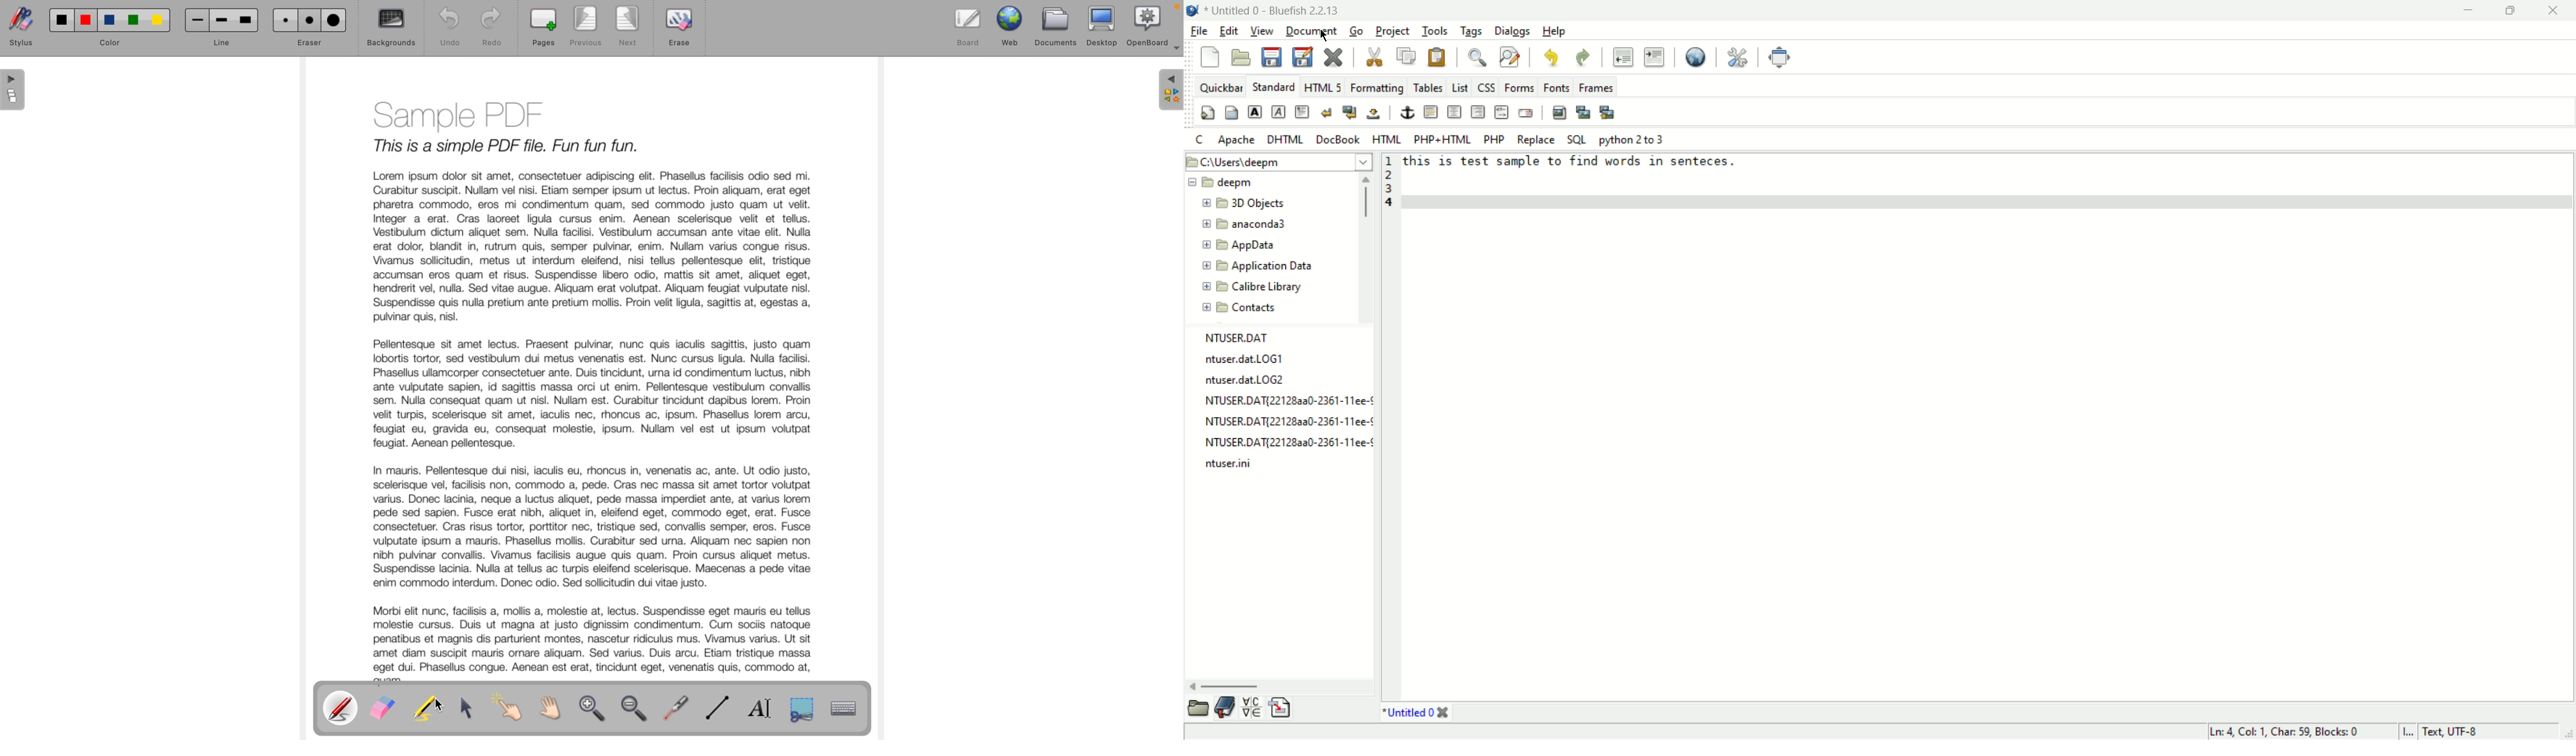  What do you see at coordinates (1273, 86) in the screenshot?
I see `standard` at bounding box center [1273, 86].